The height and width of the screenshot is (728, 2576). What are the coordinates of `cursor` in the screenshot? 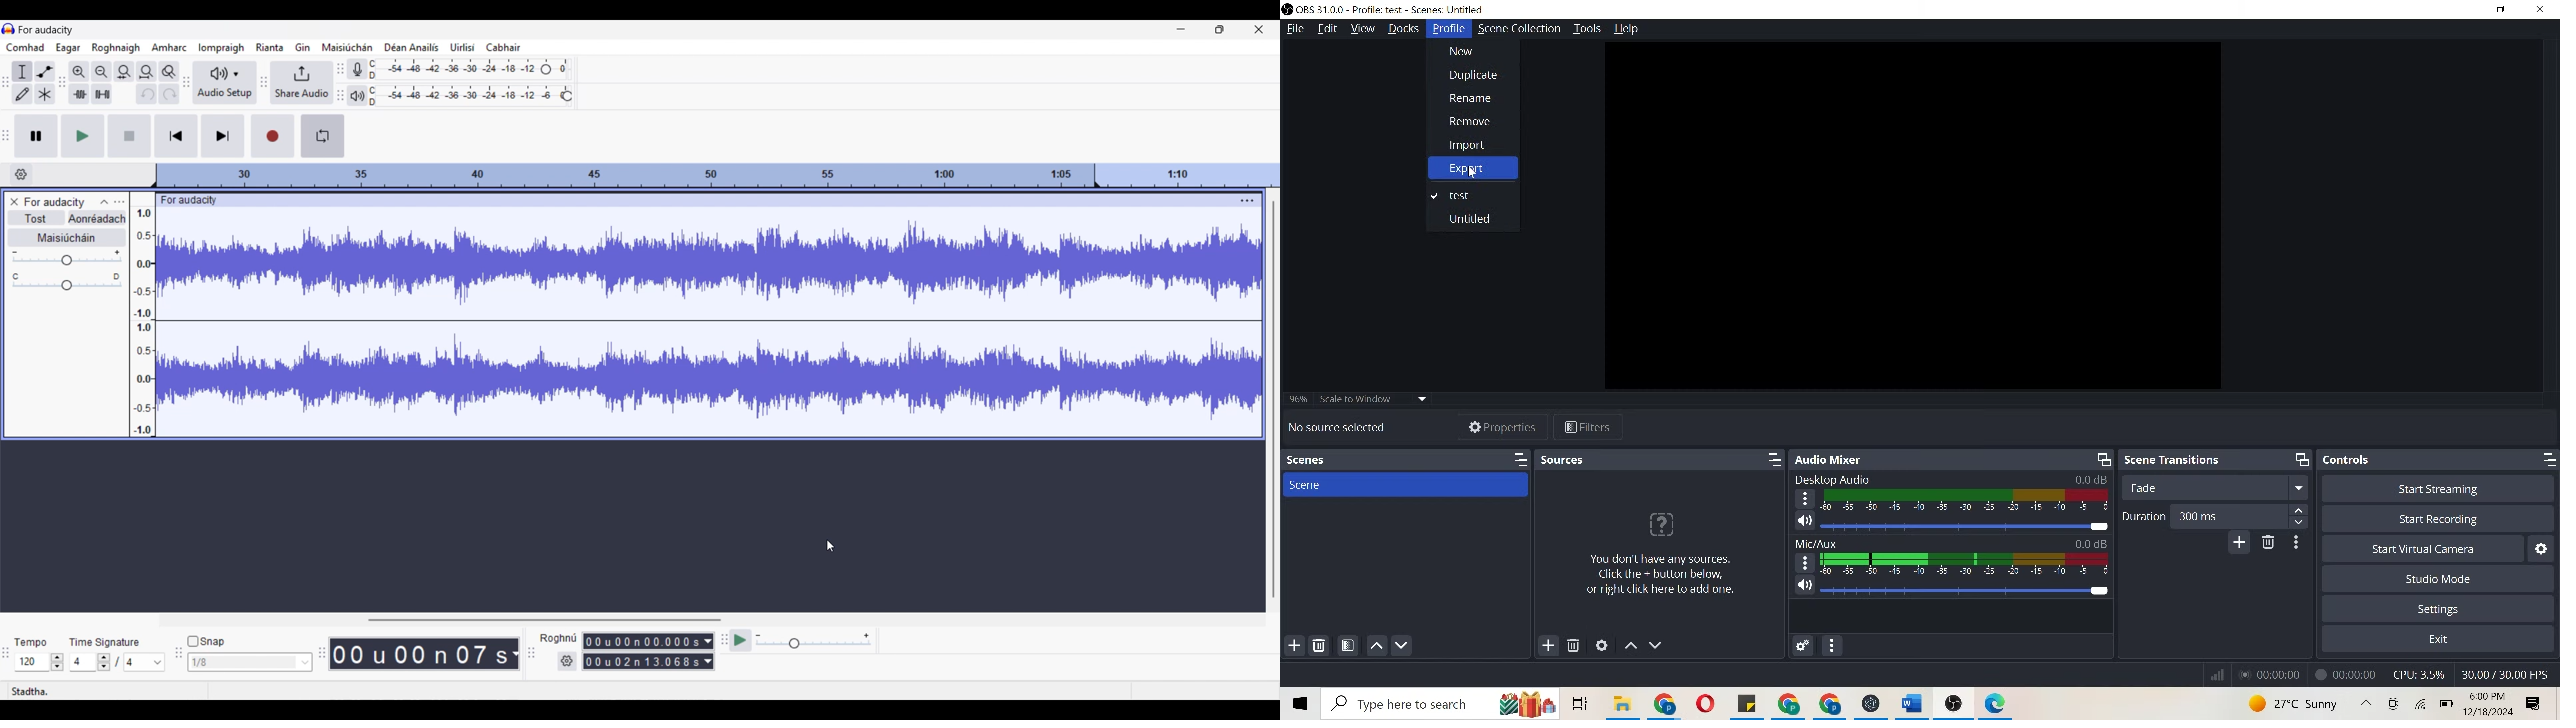 It's located at (1474, 174).